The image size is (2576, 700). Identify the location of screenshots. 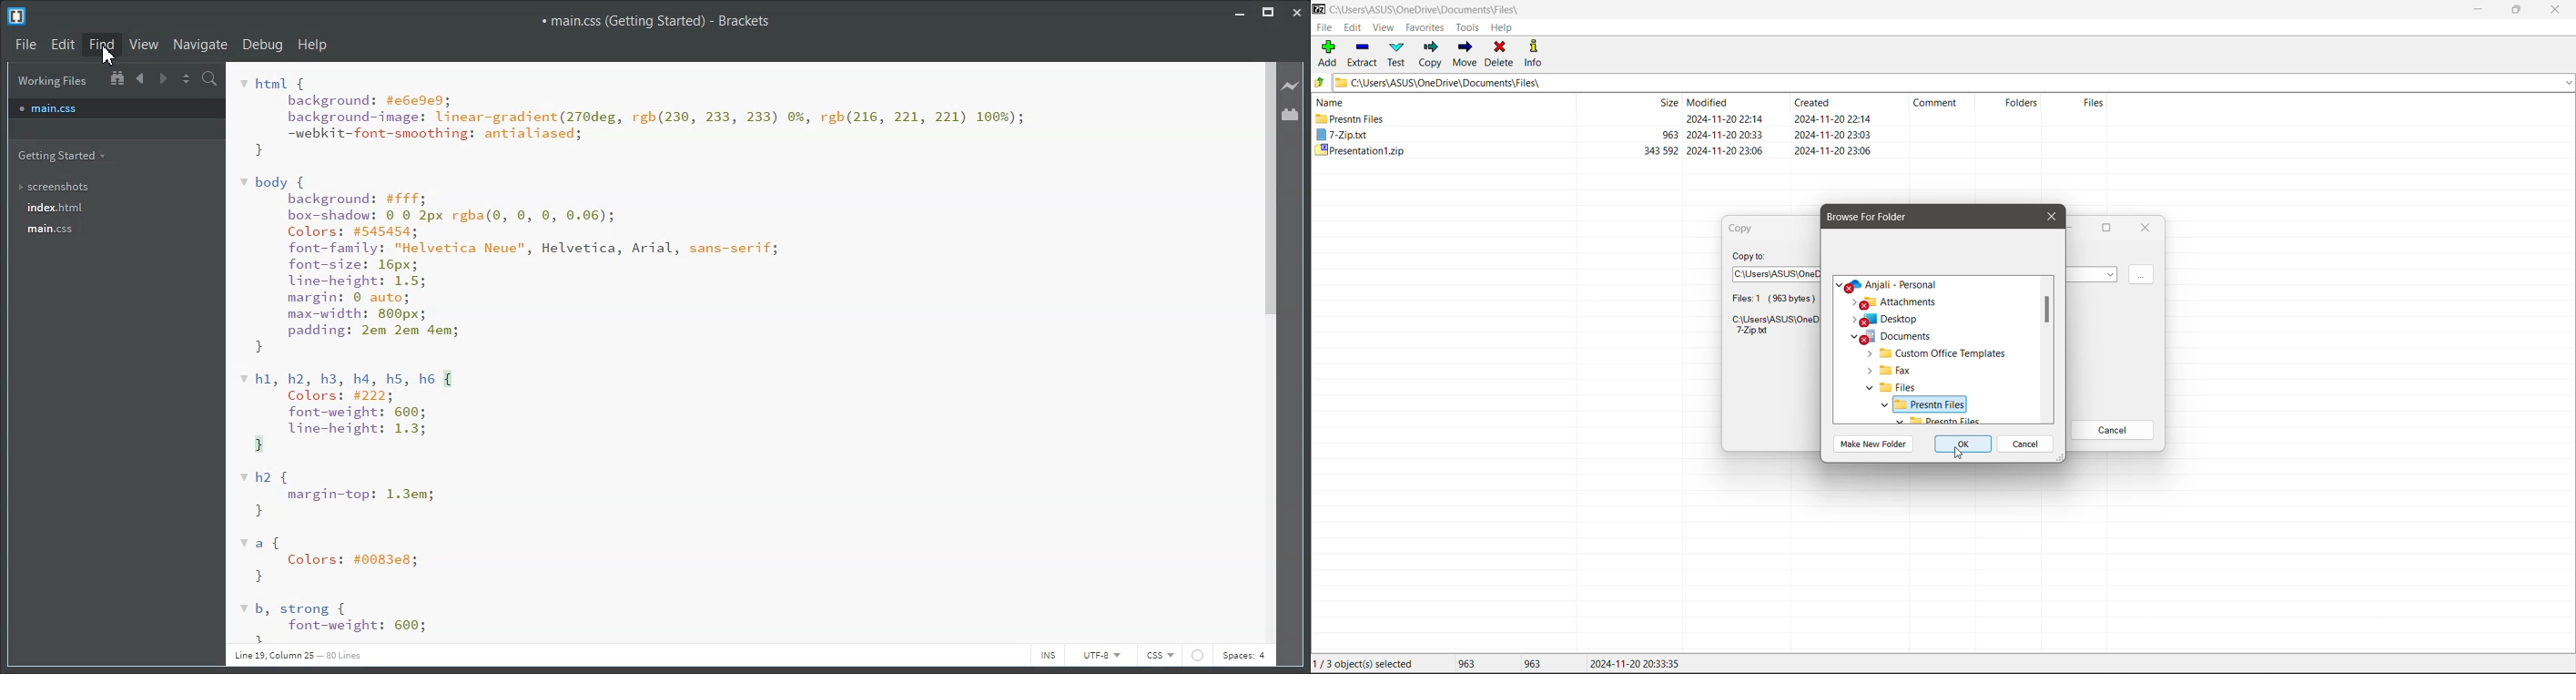
(66, 188).